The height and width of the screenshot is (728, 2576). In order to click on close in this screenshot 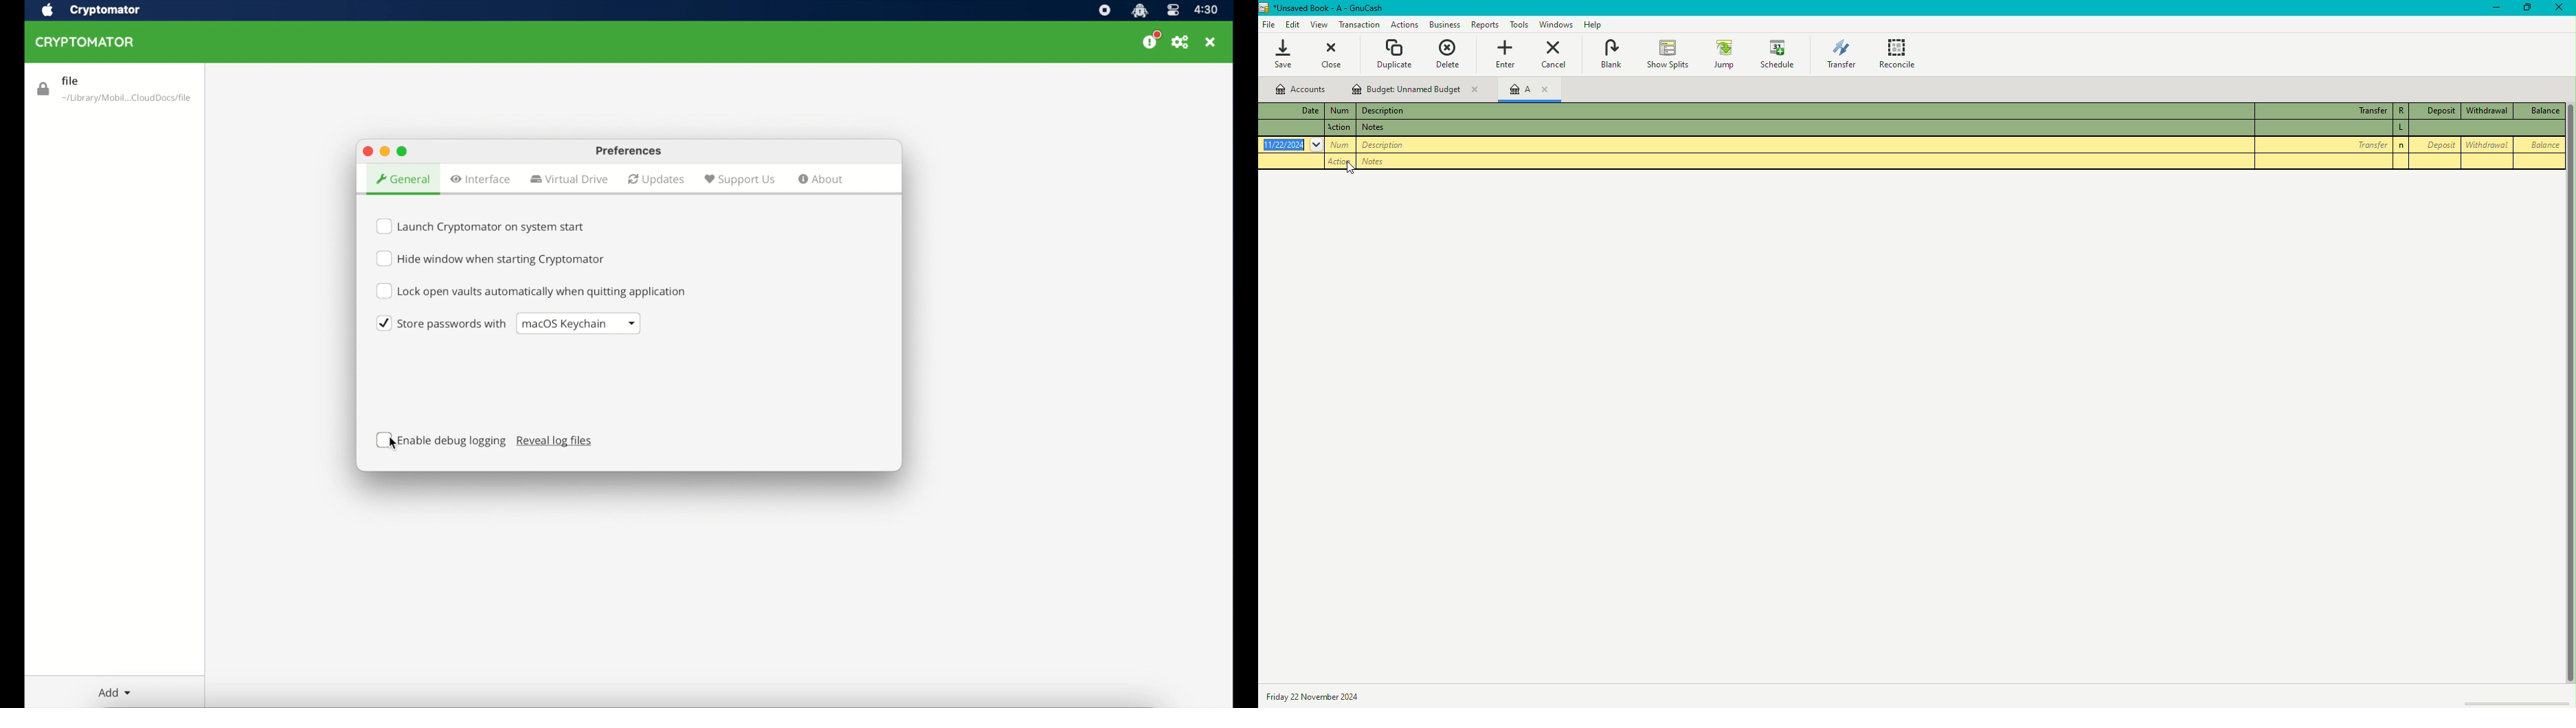, I will do `click(1210, 41)`.